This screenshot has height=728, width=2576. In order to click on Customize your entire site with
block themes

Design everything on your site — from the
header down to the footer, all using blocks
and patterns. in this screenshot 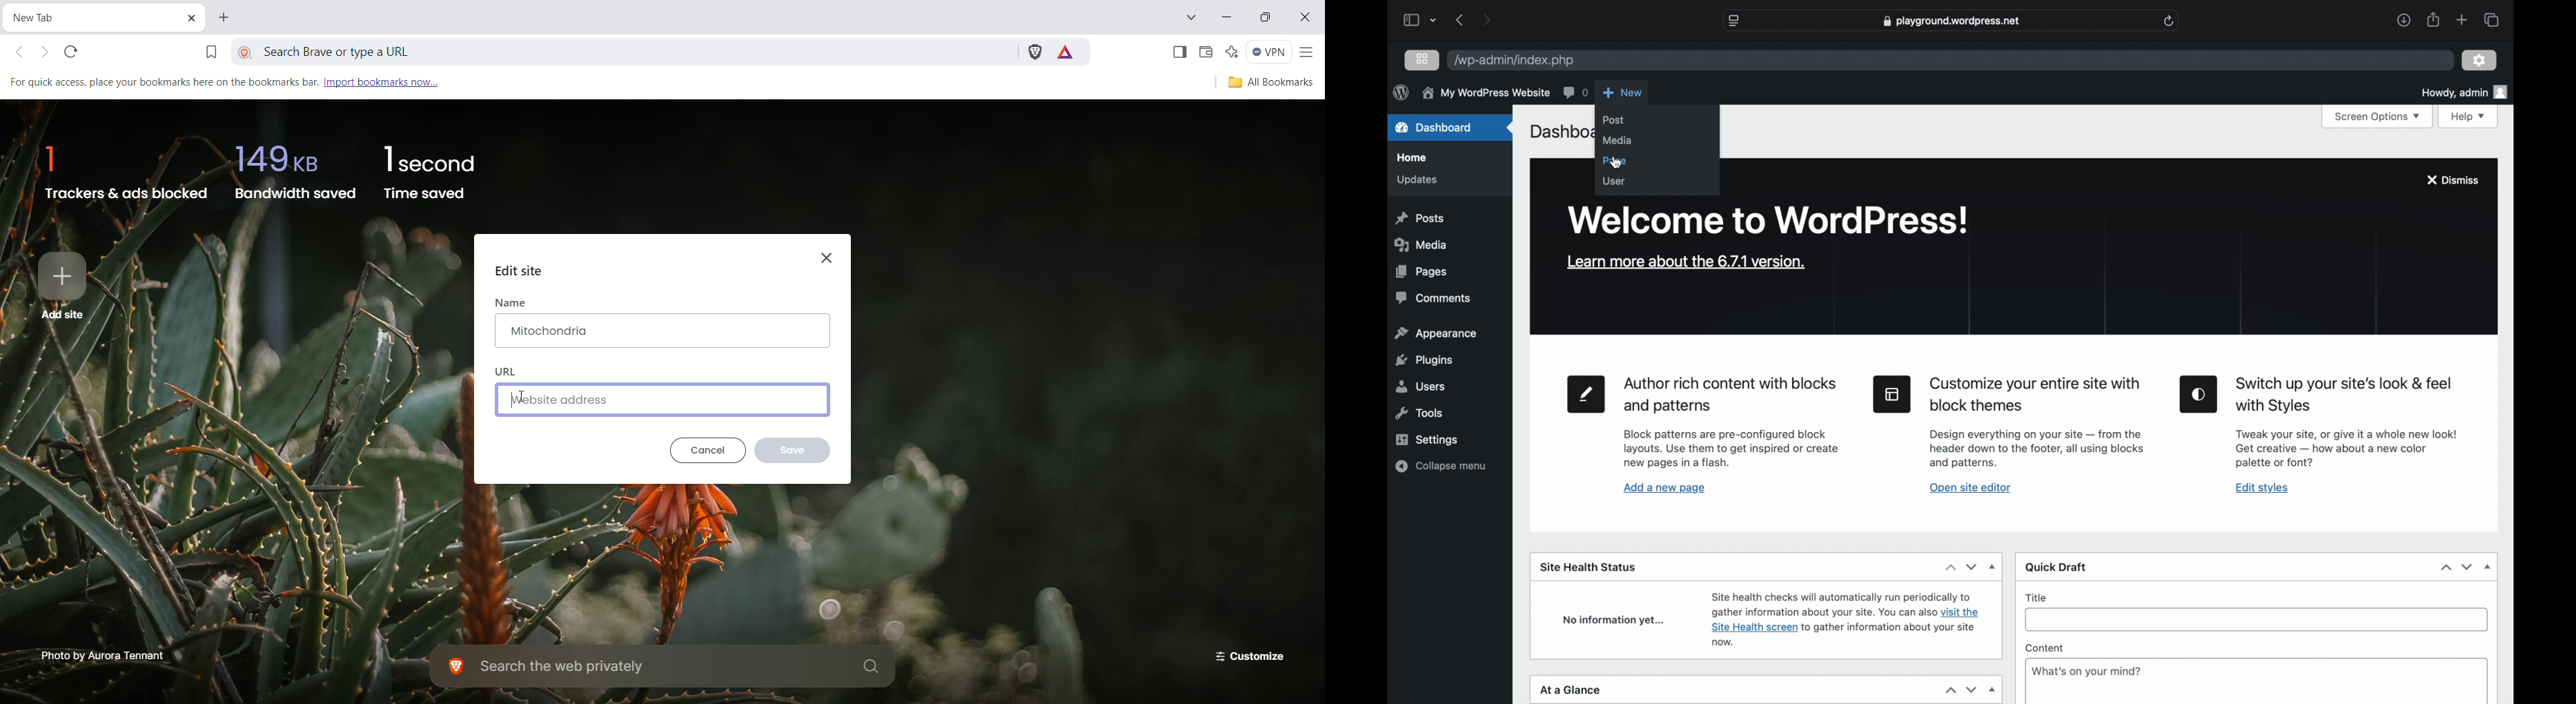, I will do `click(2043, 422)`.